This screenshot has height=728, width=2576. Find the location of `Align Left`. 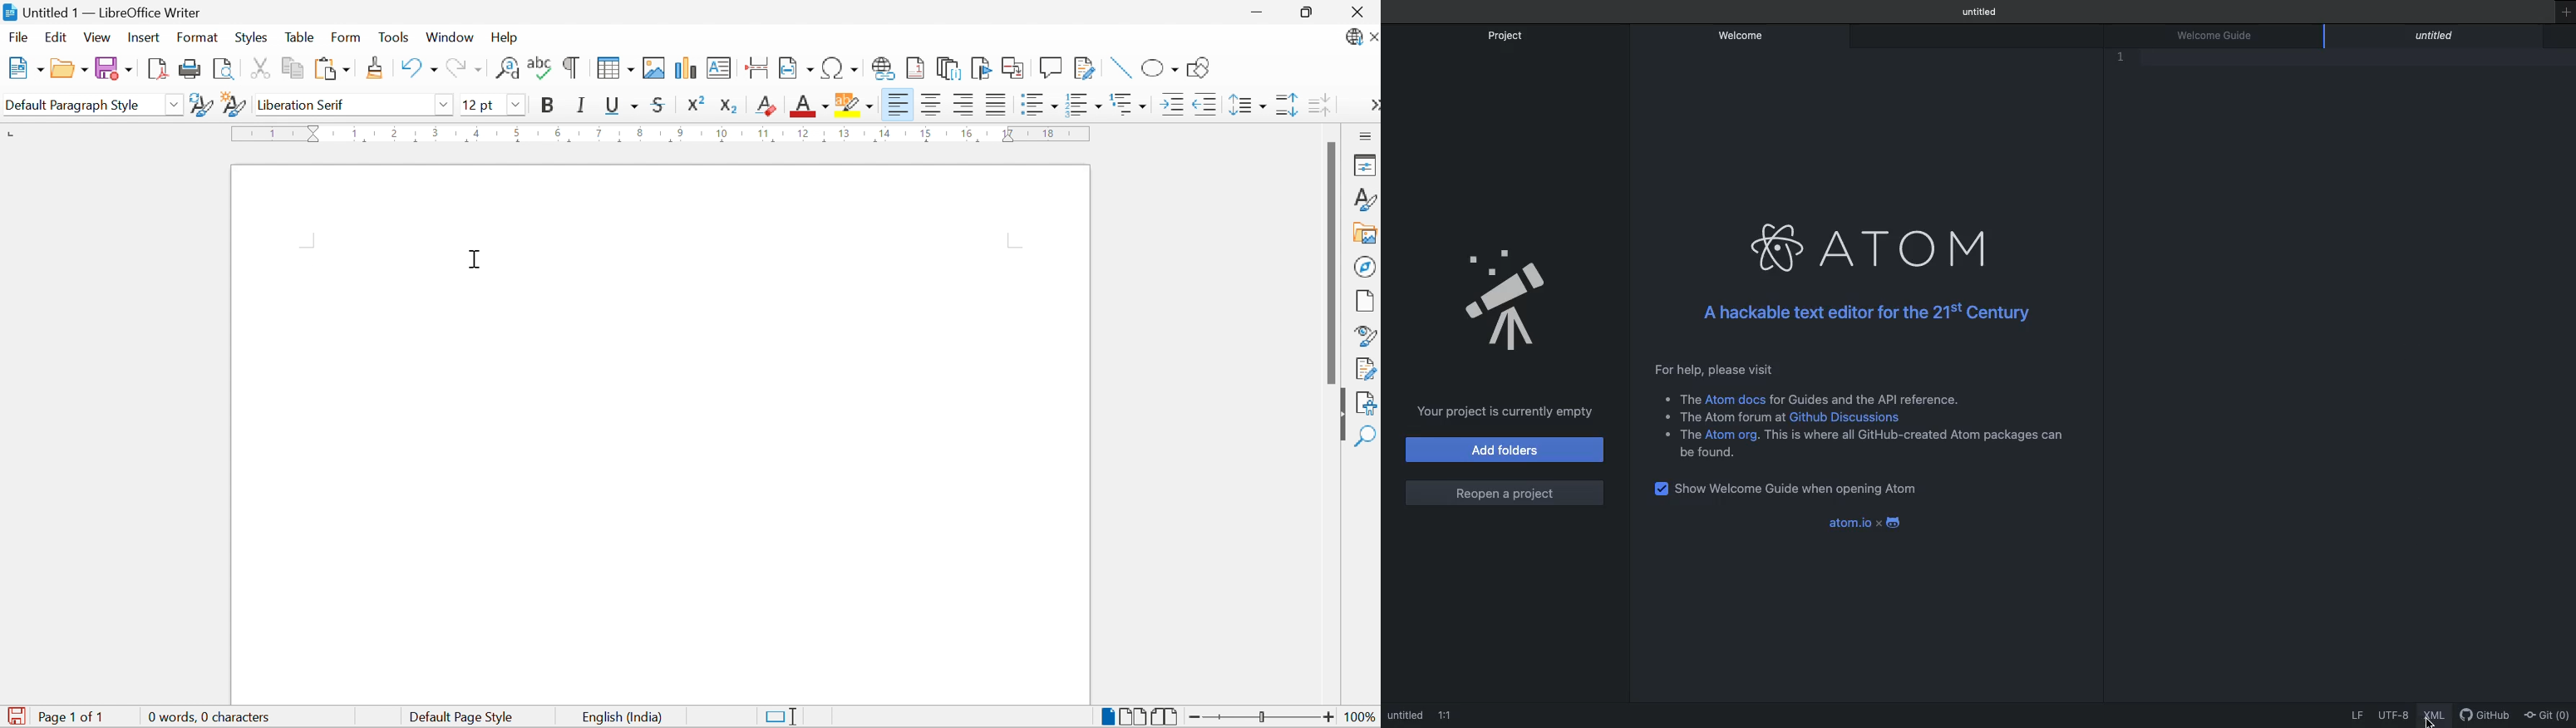

Align Left is located at coordinates (965, 105).